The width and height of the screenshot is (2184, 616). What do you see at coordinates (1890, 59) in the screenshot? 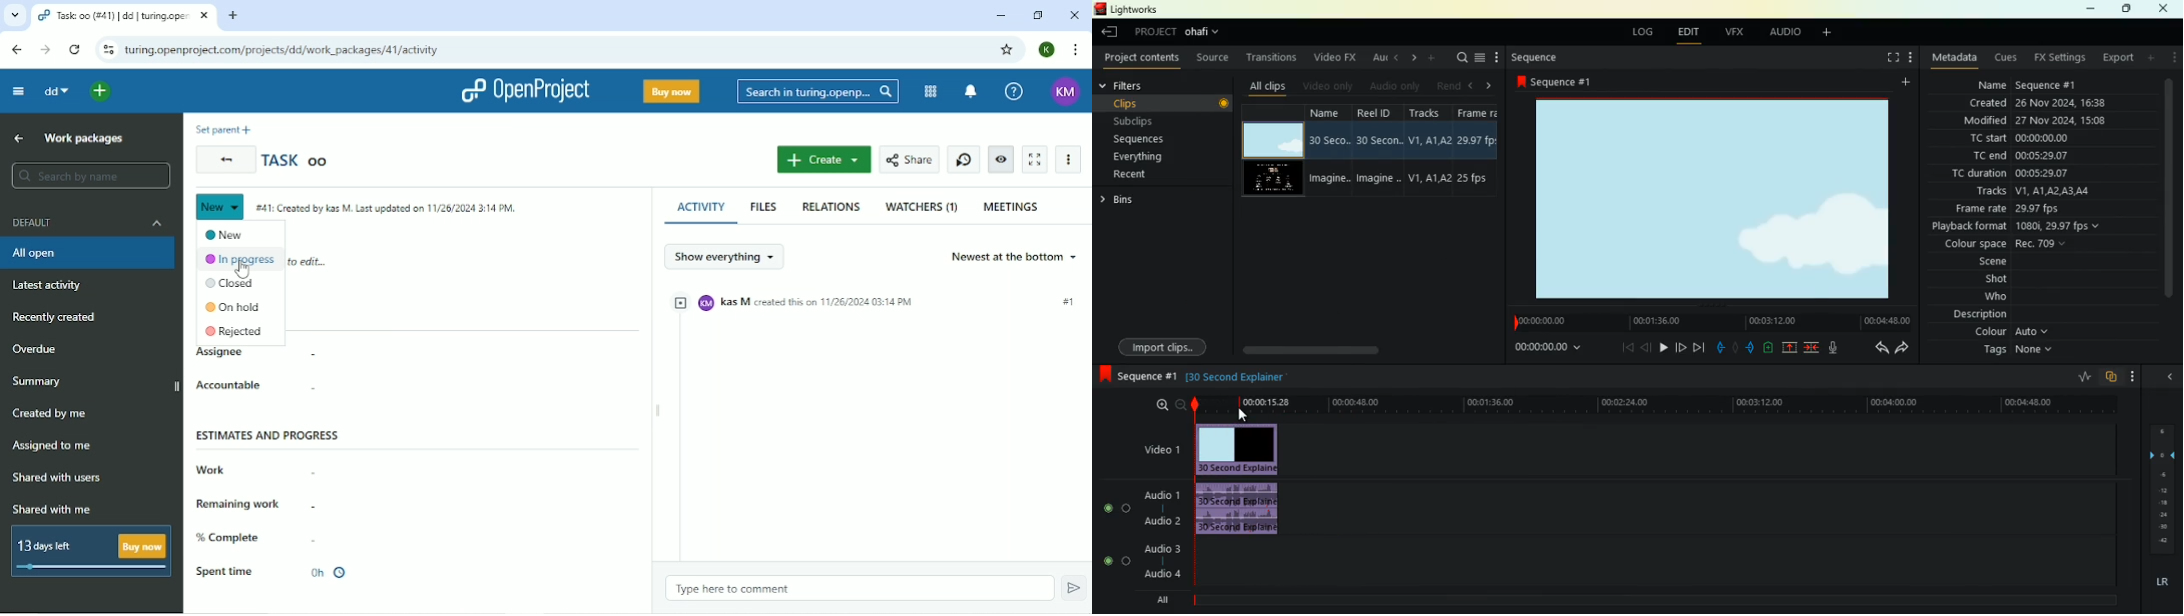
I see `screen` at bounding box center [1890, 59].